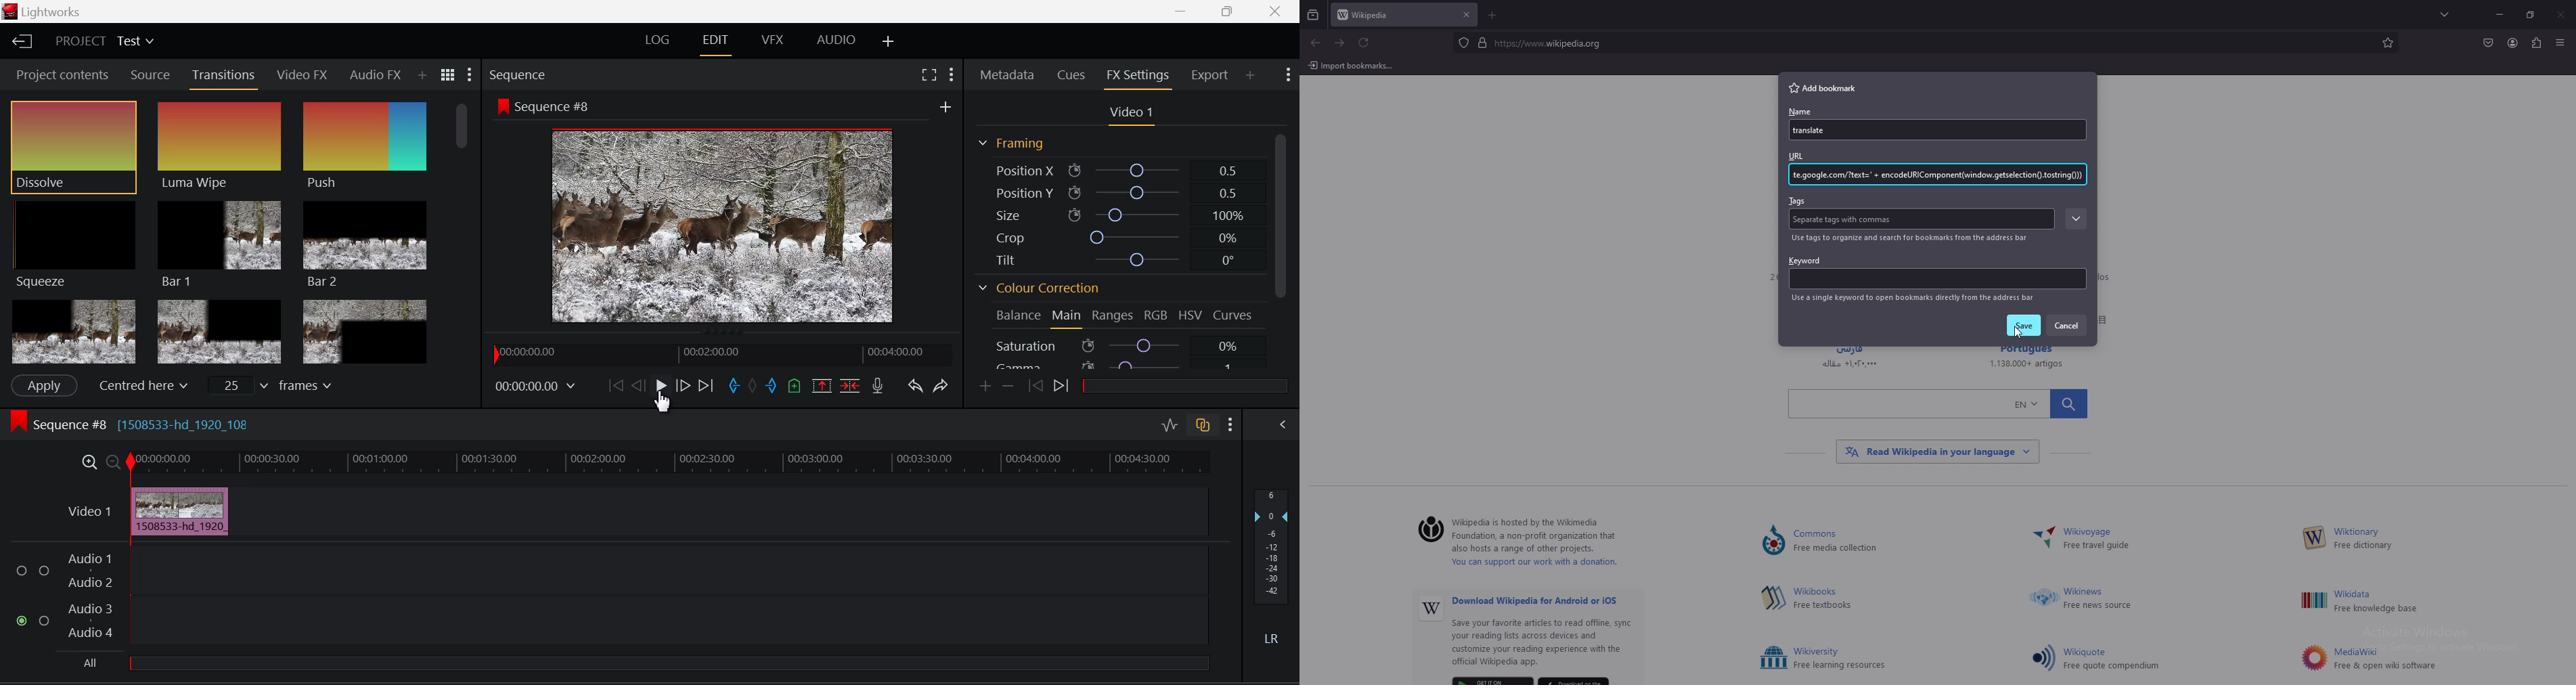 This screenshot has width=2576, height=700. Describe the element at coordinates (1116, 215) in the screenshot. I see `Size` at that location.